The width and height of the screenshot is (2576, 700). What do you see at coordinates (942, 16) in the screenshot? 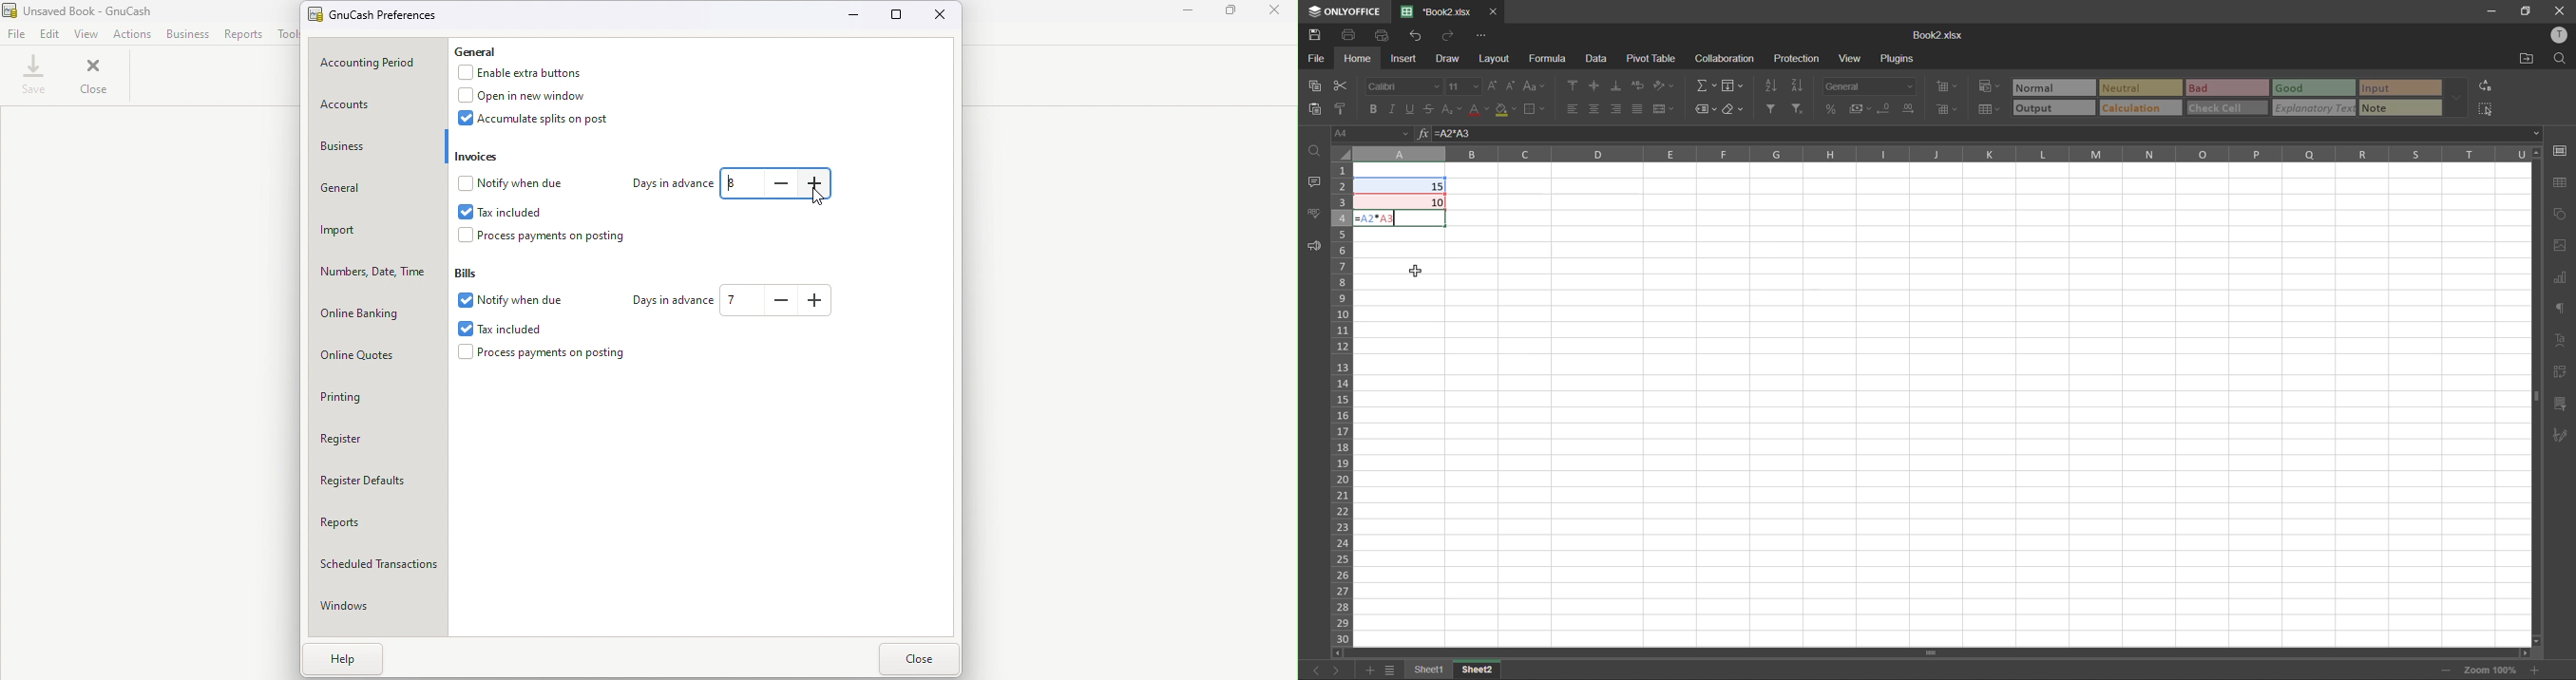
I see `Close` at bounding box center [942, 16].